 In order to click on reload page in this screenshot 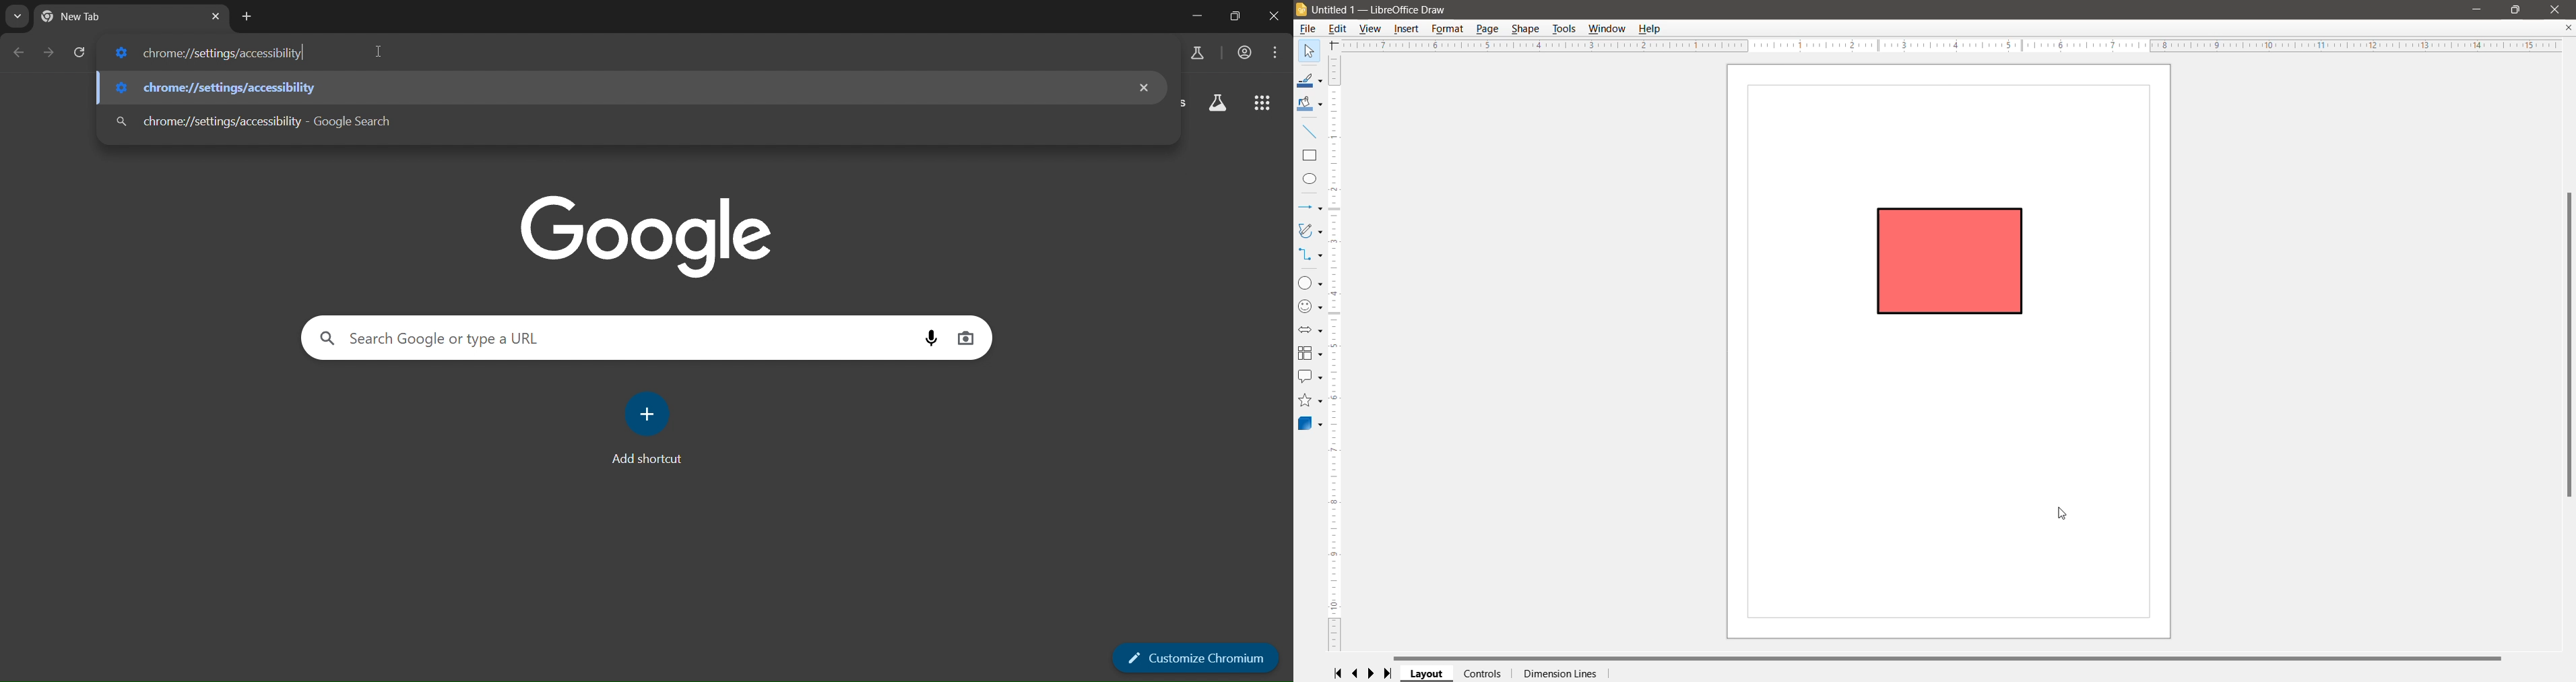, I will do `click(79, 55)`.